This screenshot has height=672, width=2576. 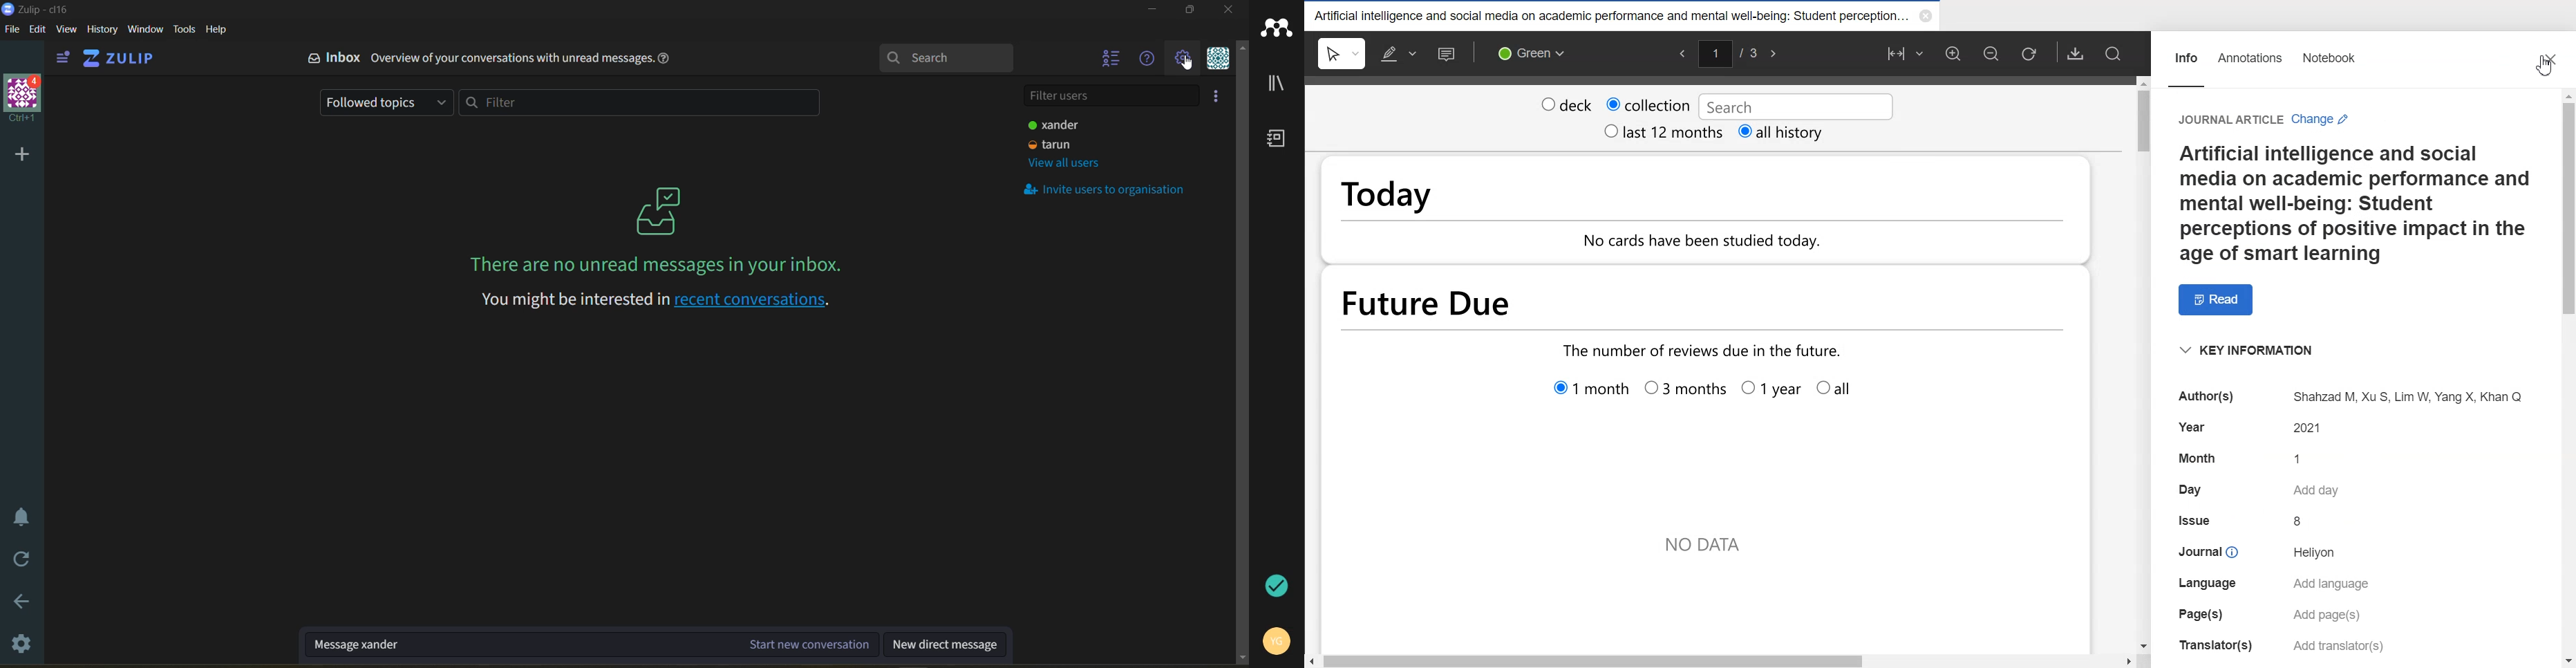 I want to click on settings, so click(x=22, y=648).